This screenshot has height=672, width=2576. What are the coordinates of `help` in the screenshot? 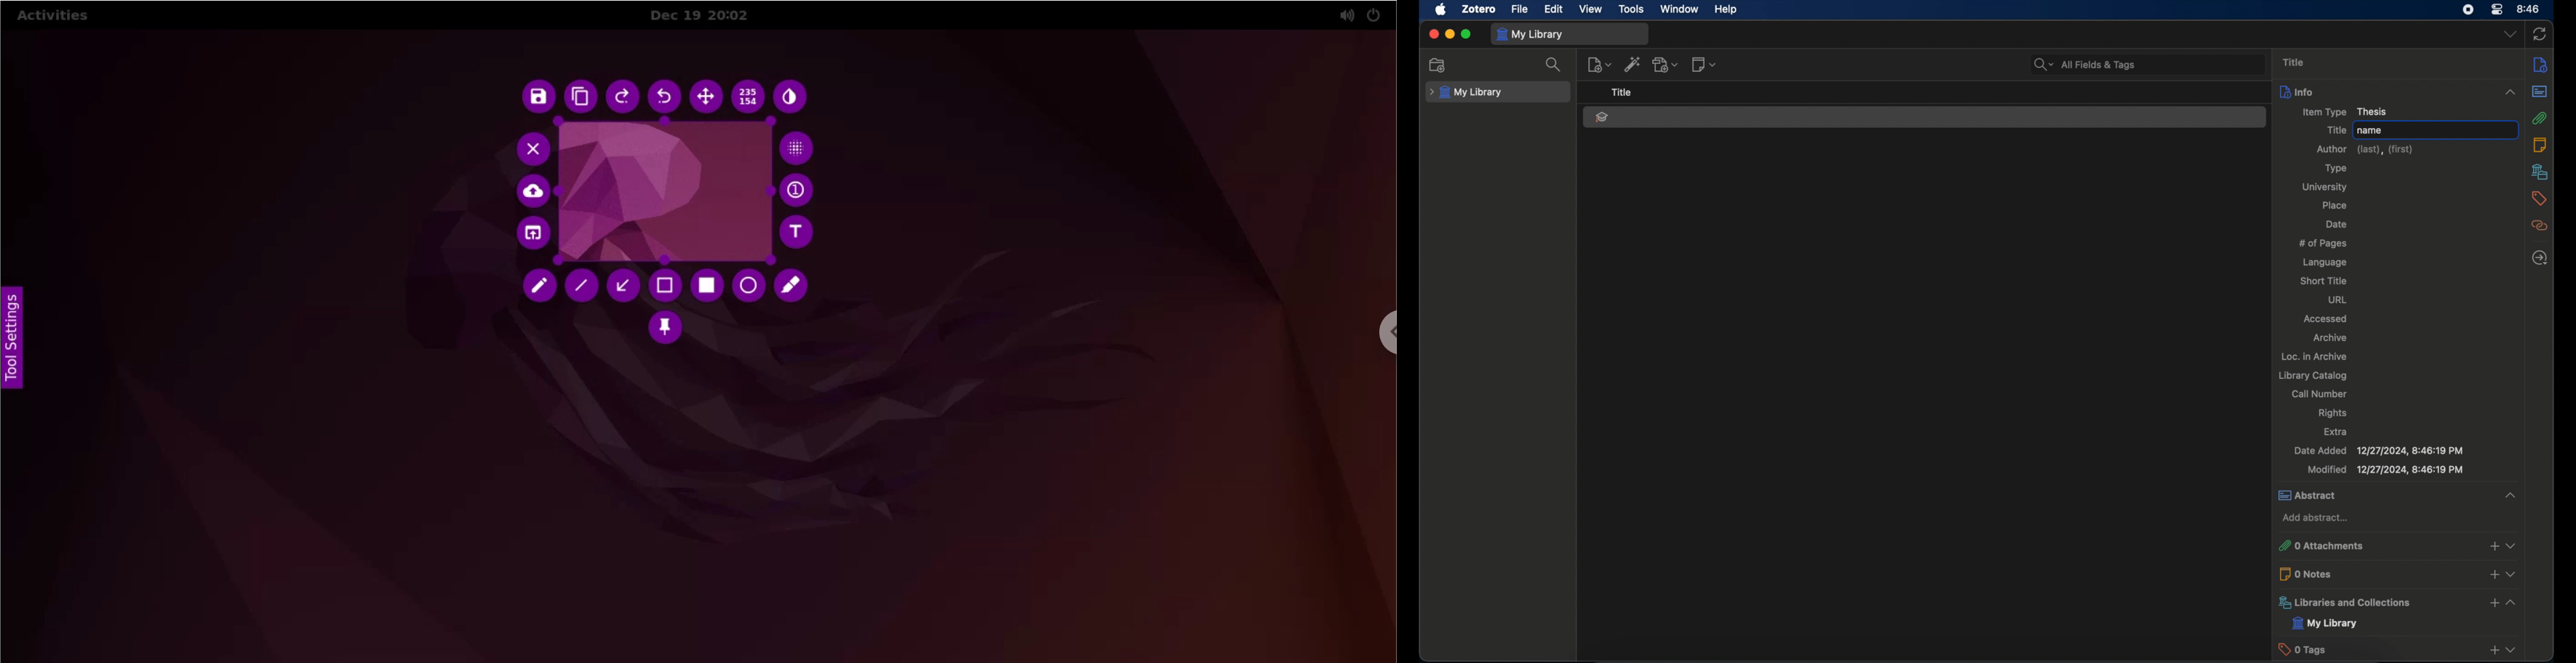 It's located at (1726, 10).